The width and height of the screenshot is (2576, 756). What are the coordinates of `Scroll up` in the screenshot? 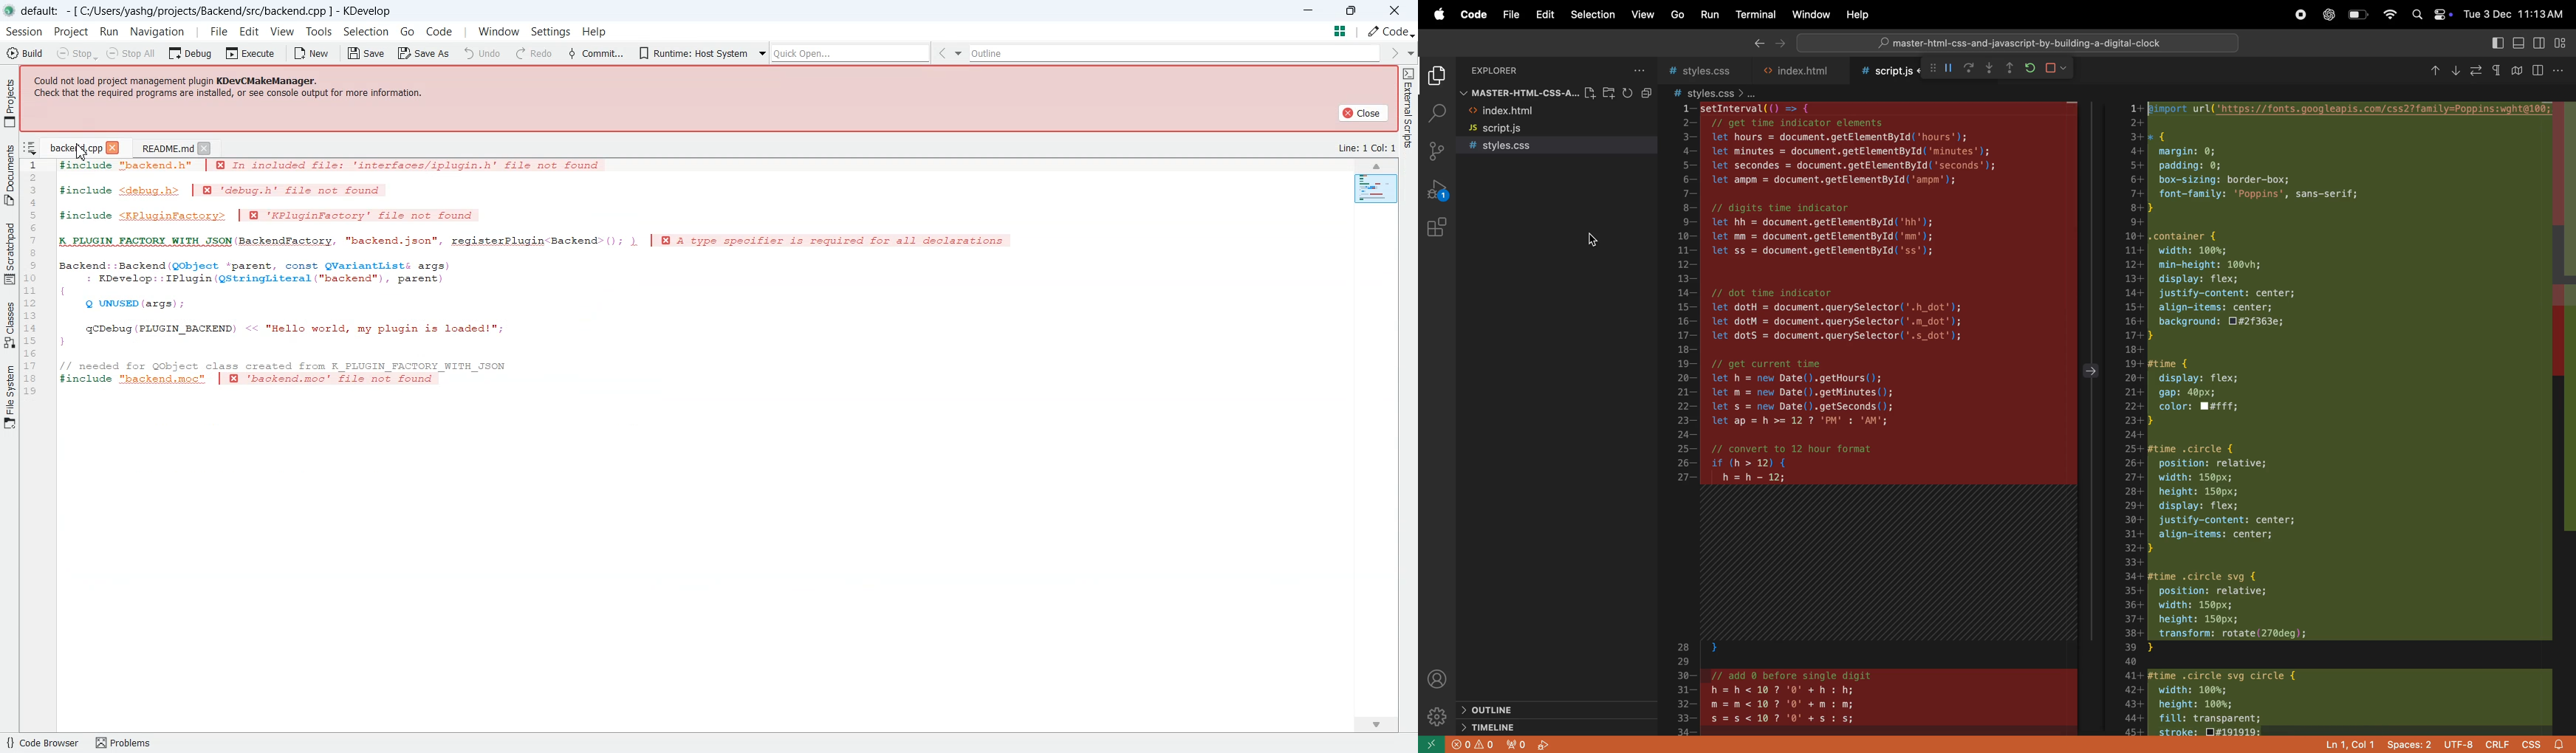 It's located at (1378, 166).